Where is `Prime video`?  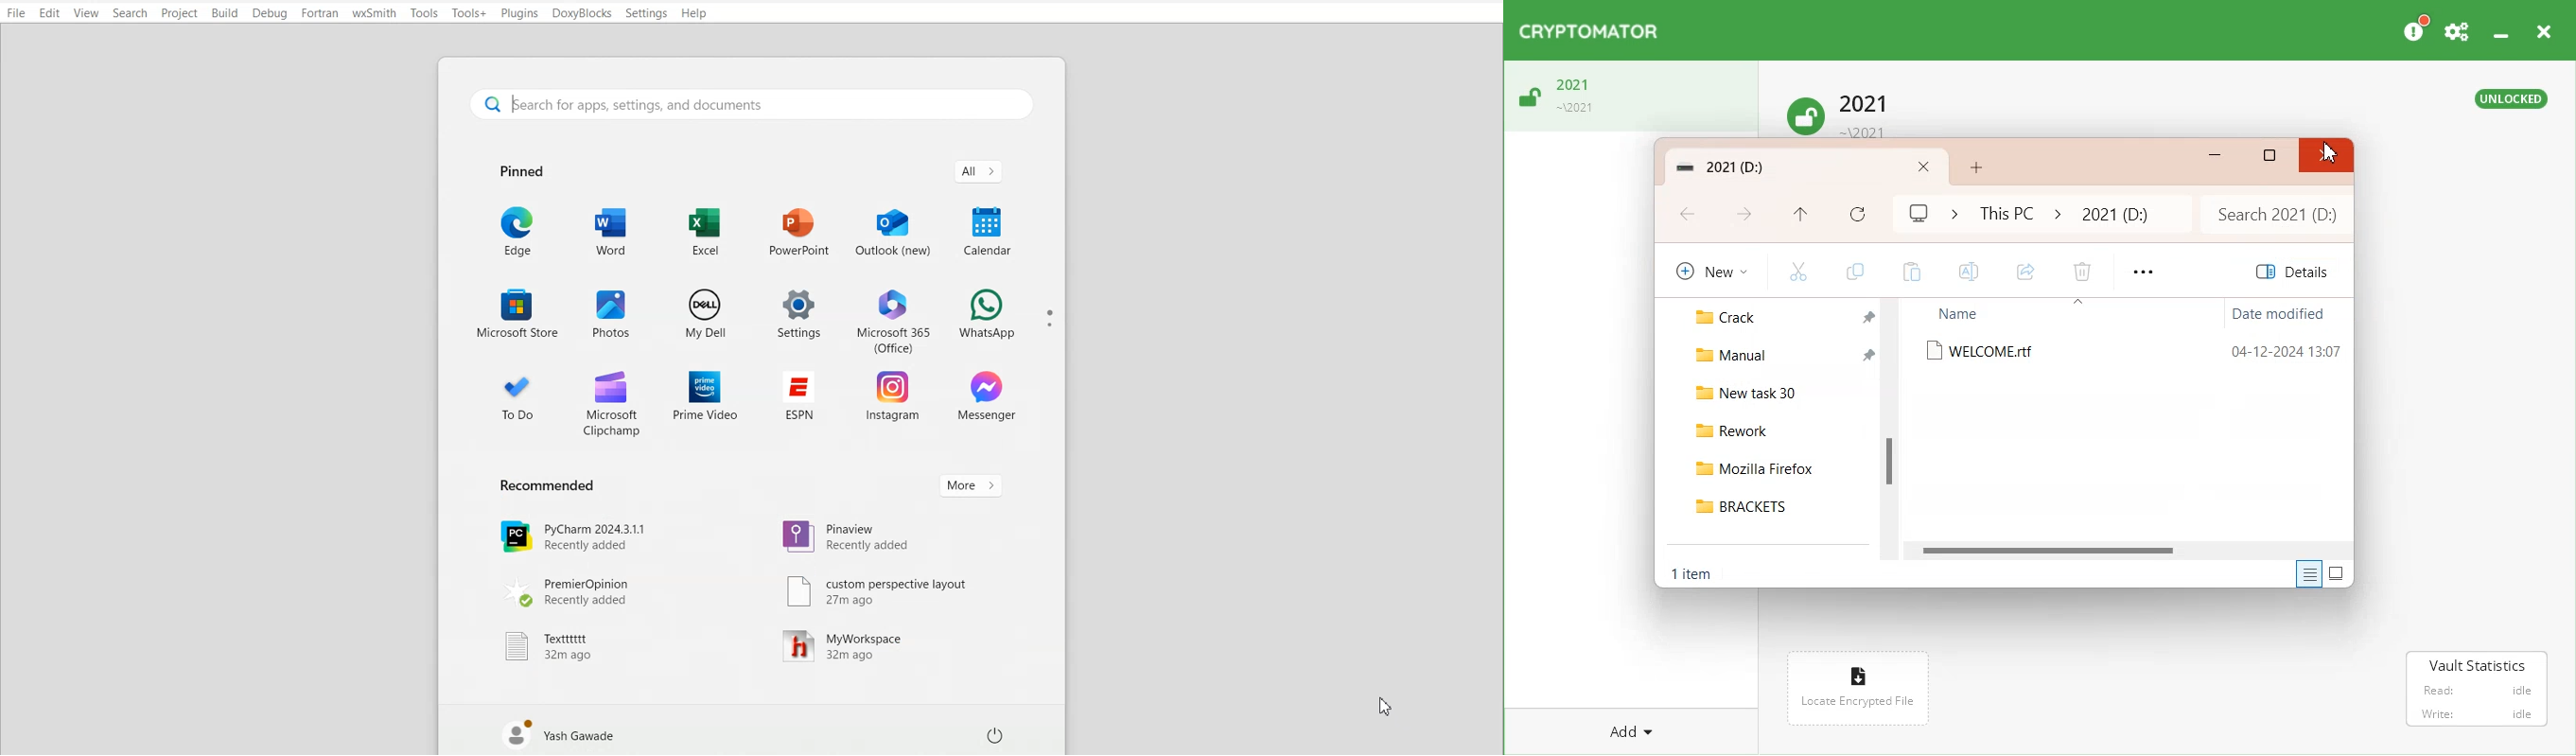 Prime video is located at coordinates (706, 396).